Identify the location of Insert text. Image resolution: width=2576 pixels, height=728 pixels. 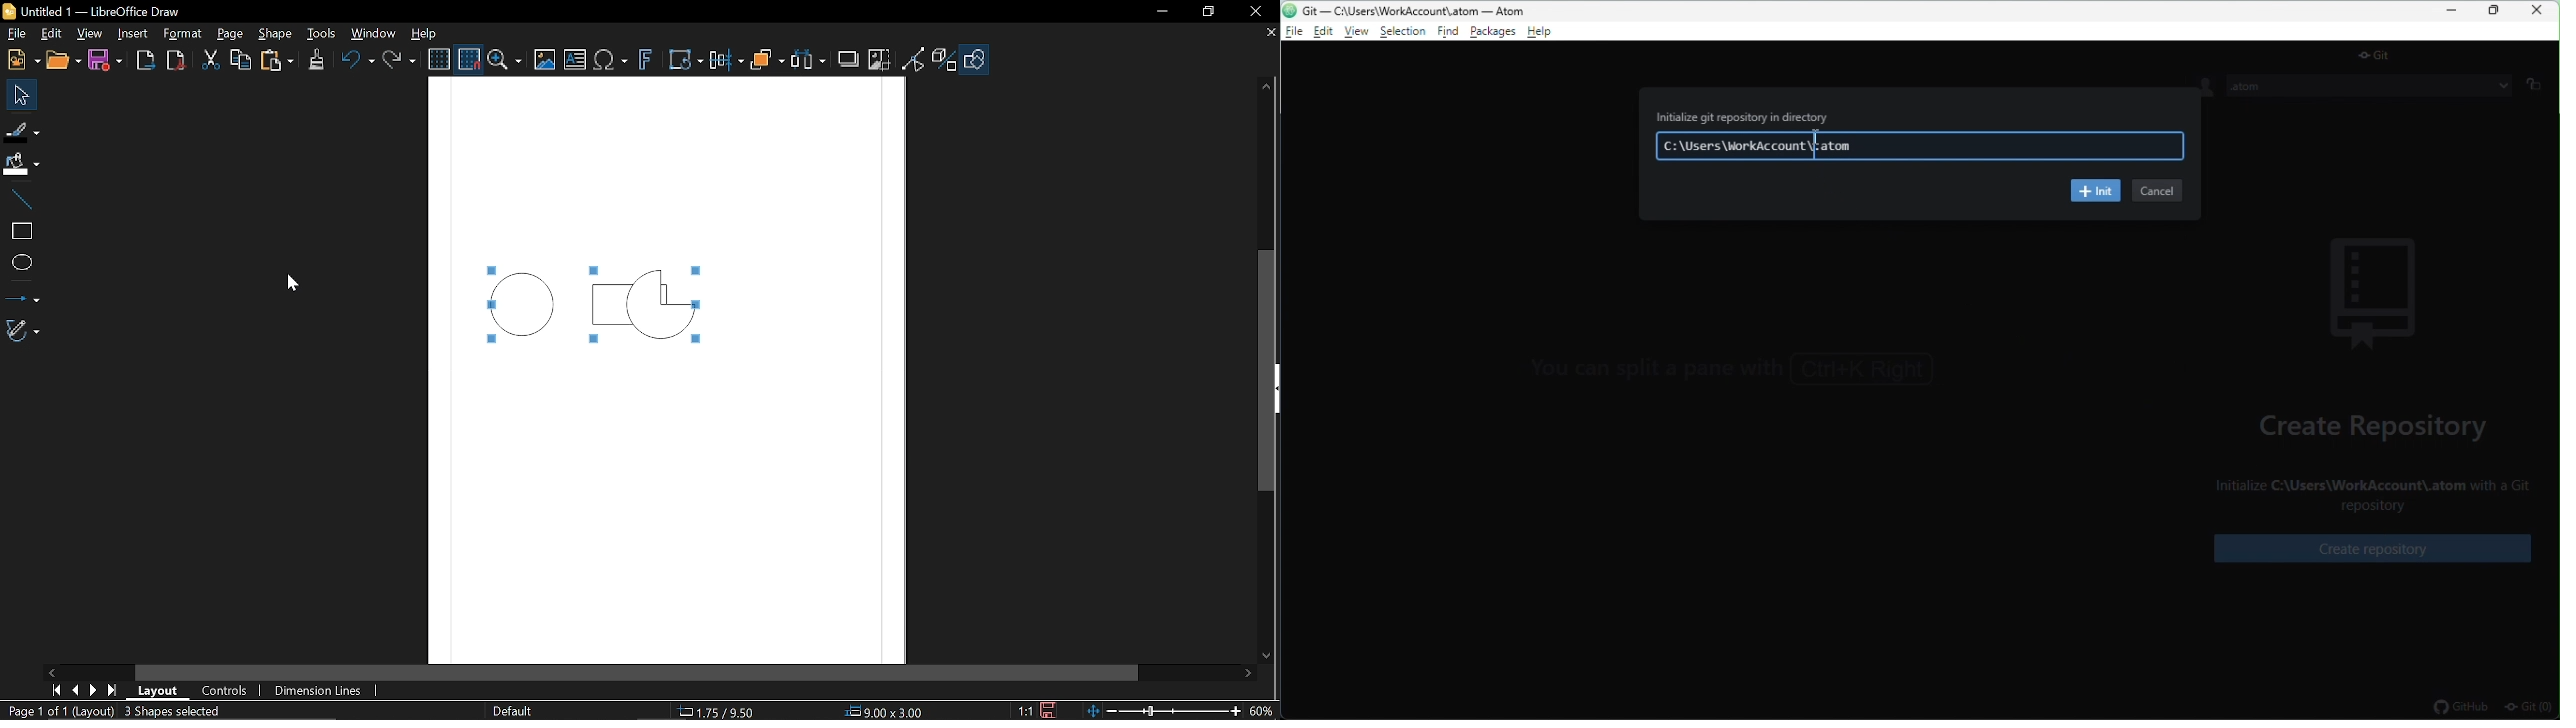
(574, 60).